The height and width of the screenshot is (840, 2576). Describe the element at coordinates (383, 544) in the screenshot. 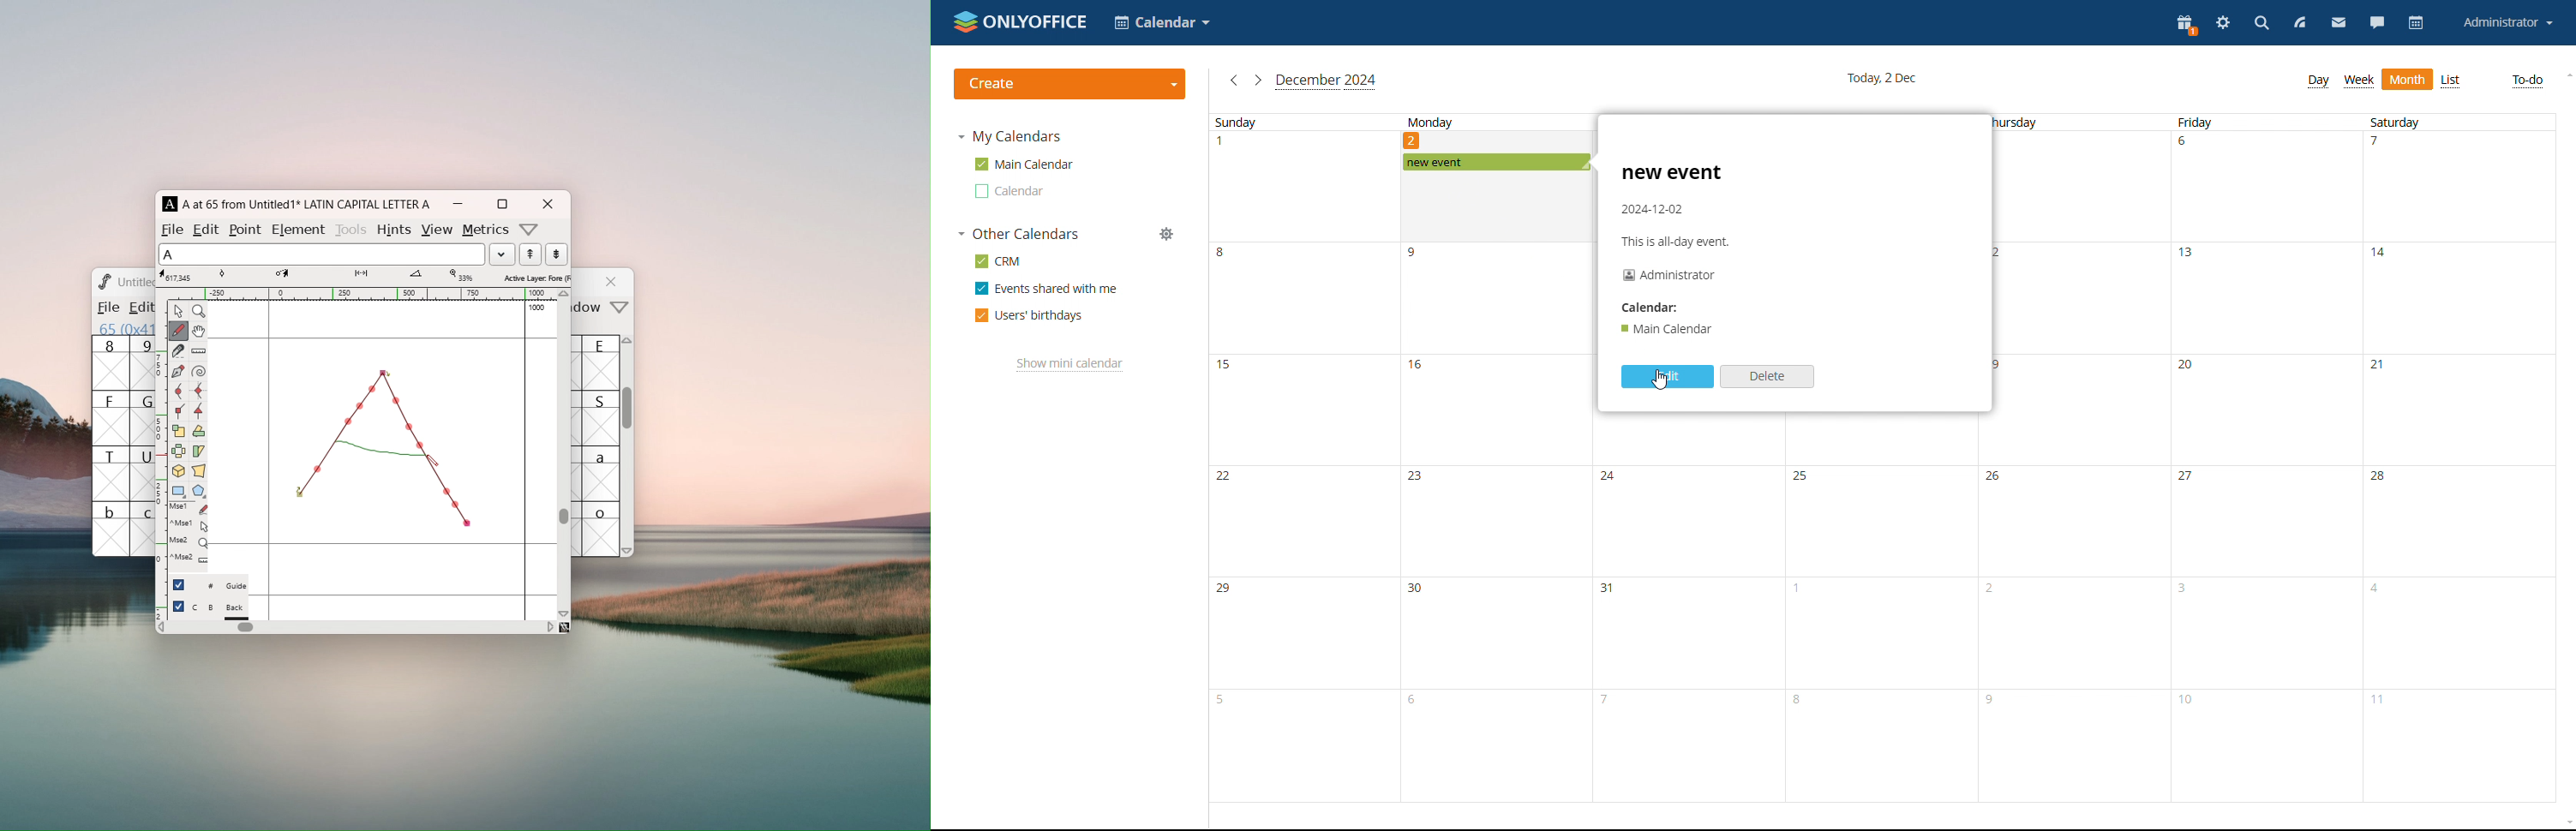

I see `baseline` at that location.